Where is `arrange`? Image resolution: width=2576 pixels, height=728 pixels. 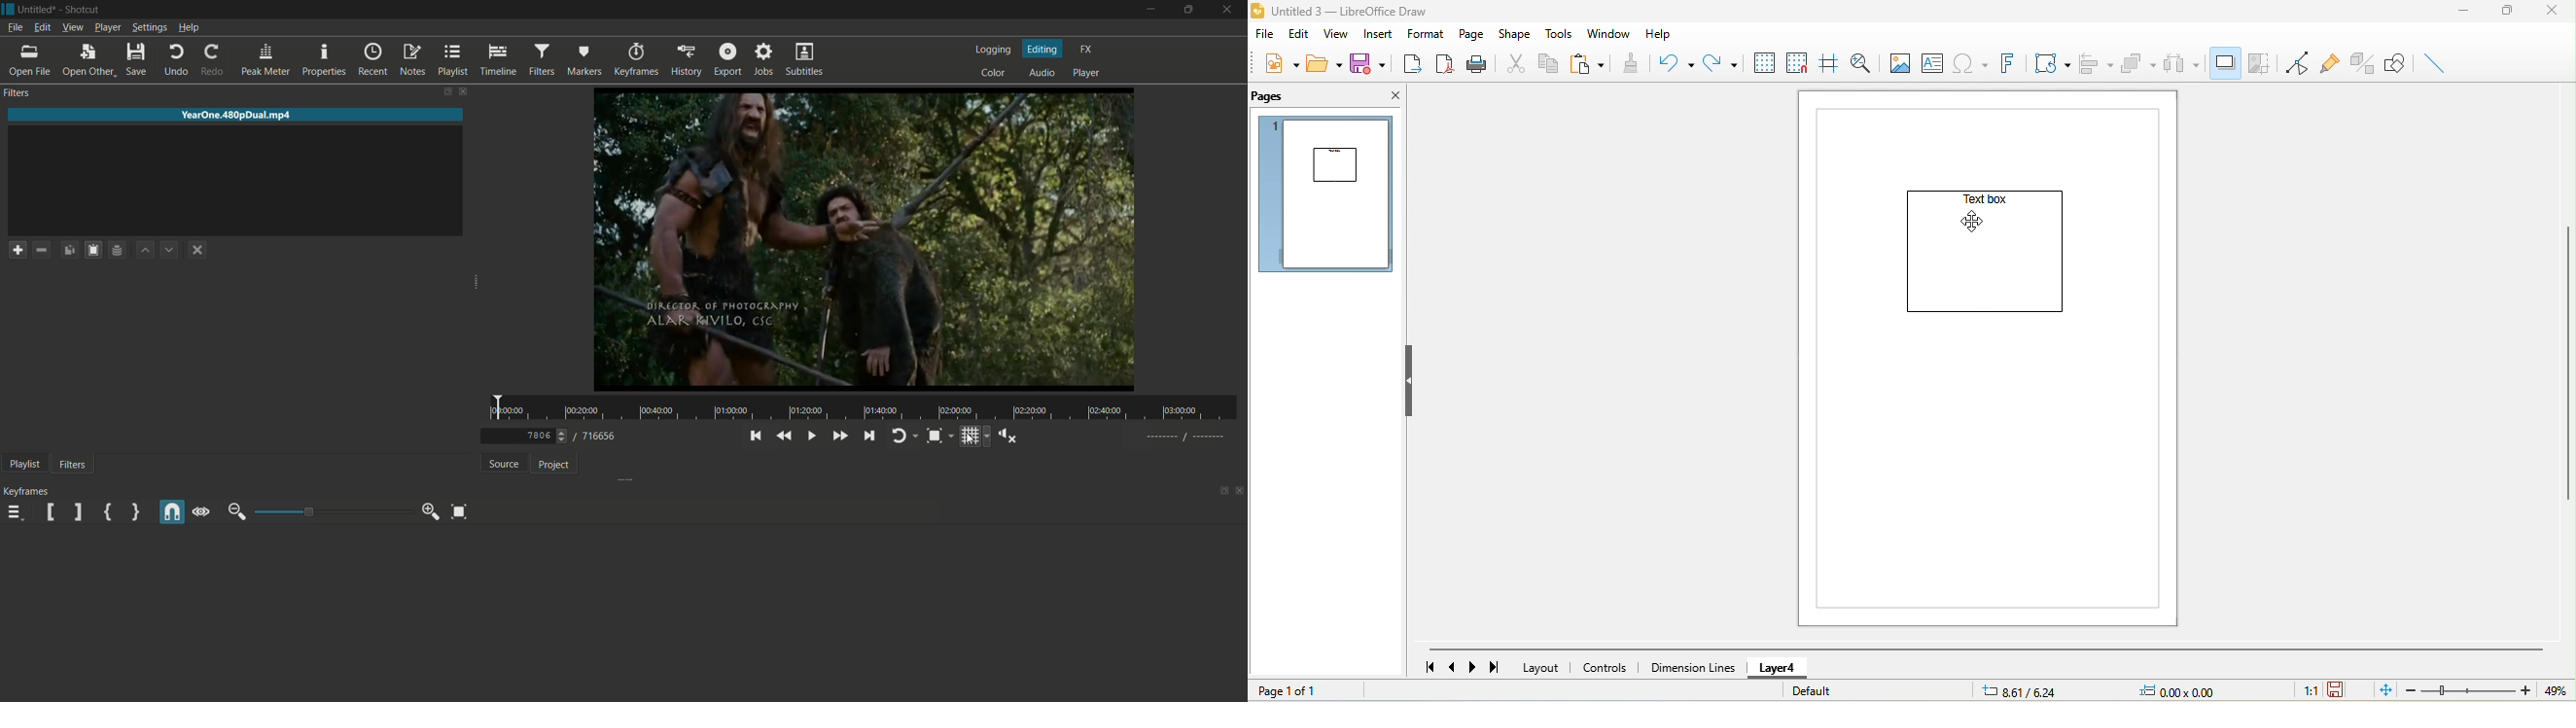 arrange is located at coordinates (2138, 64).